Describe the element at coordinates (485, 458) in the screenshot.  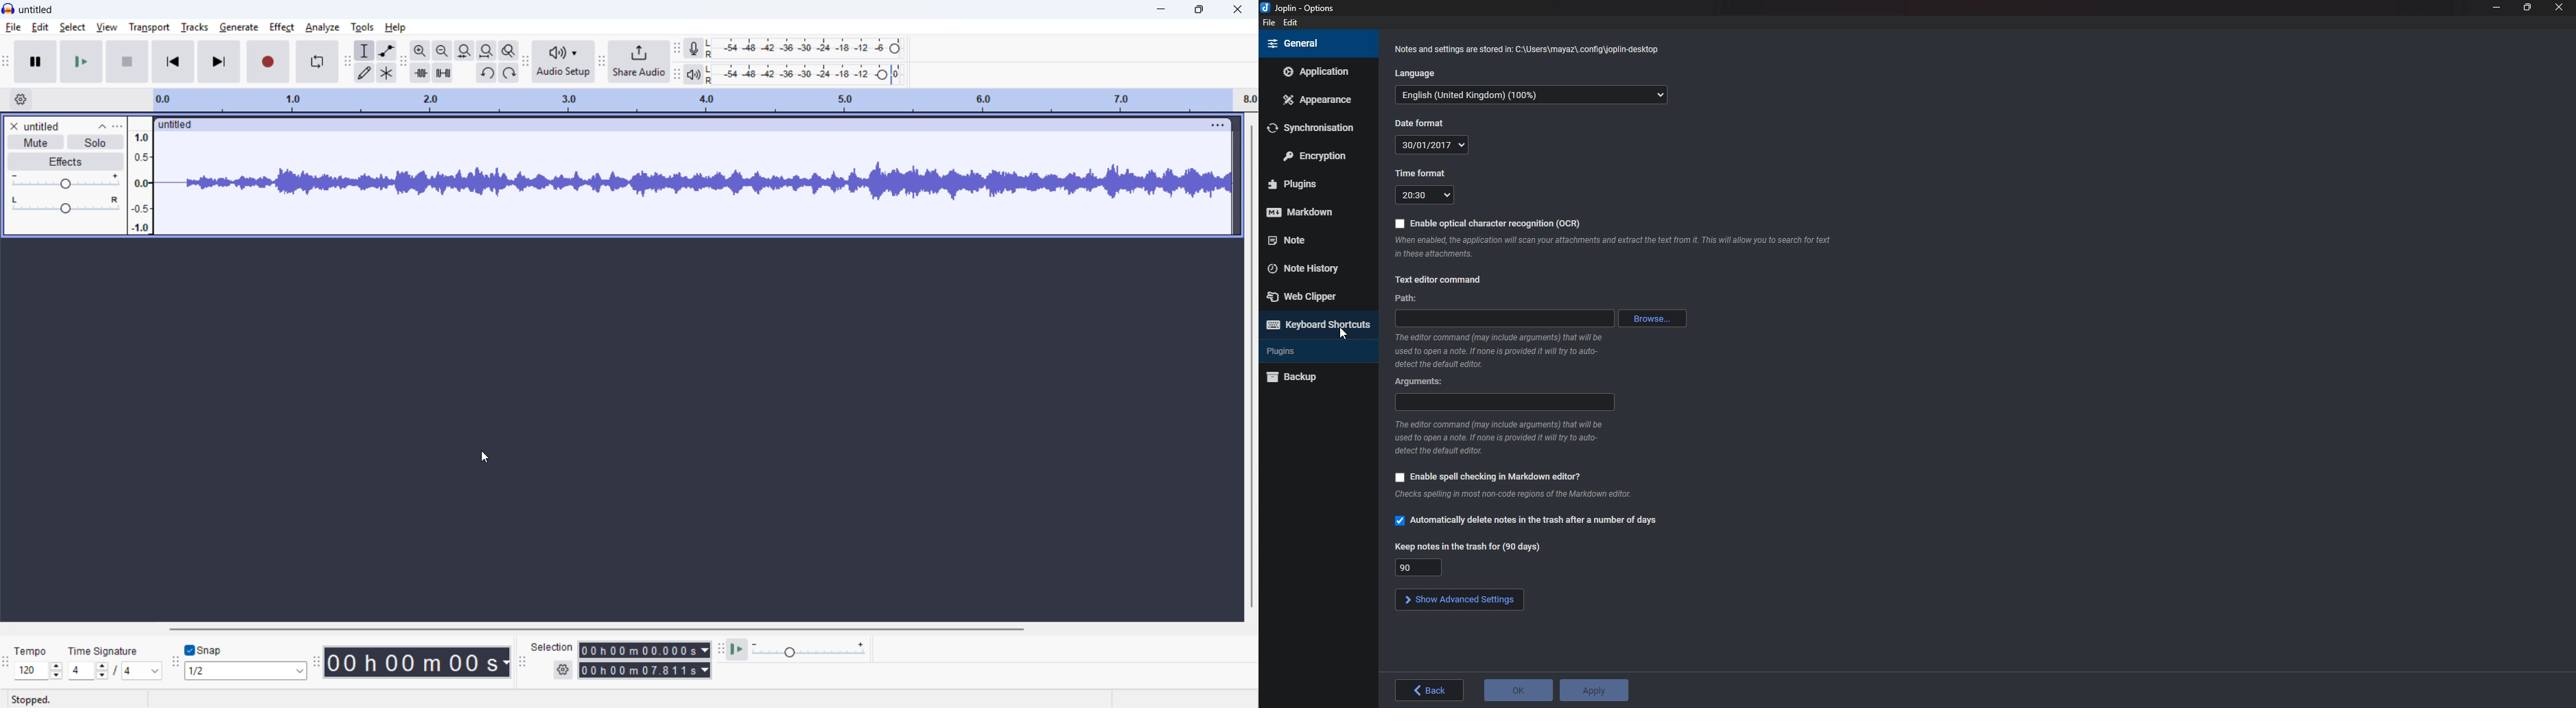
I see `cursor ` at that location.